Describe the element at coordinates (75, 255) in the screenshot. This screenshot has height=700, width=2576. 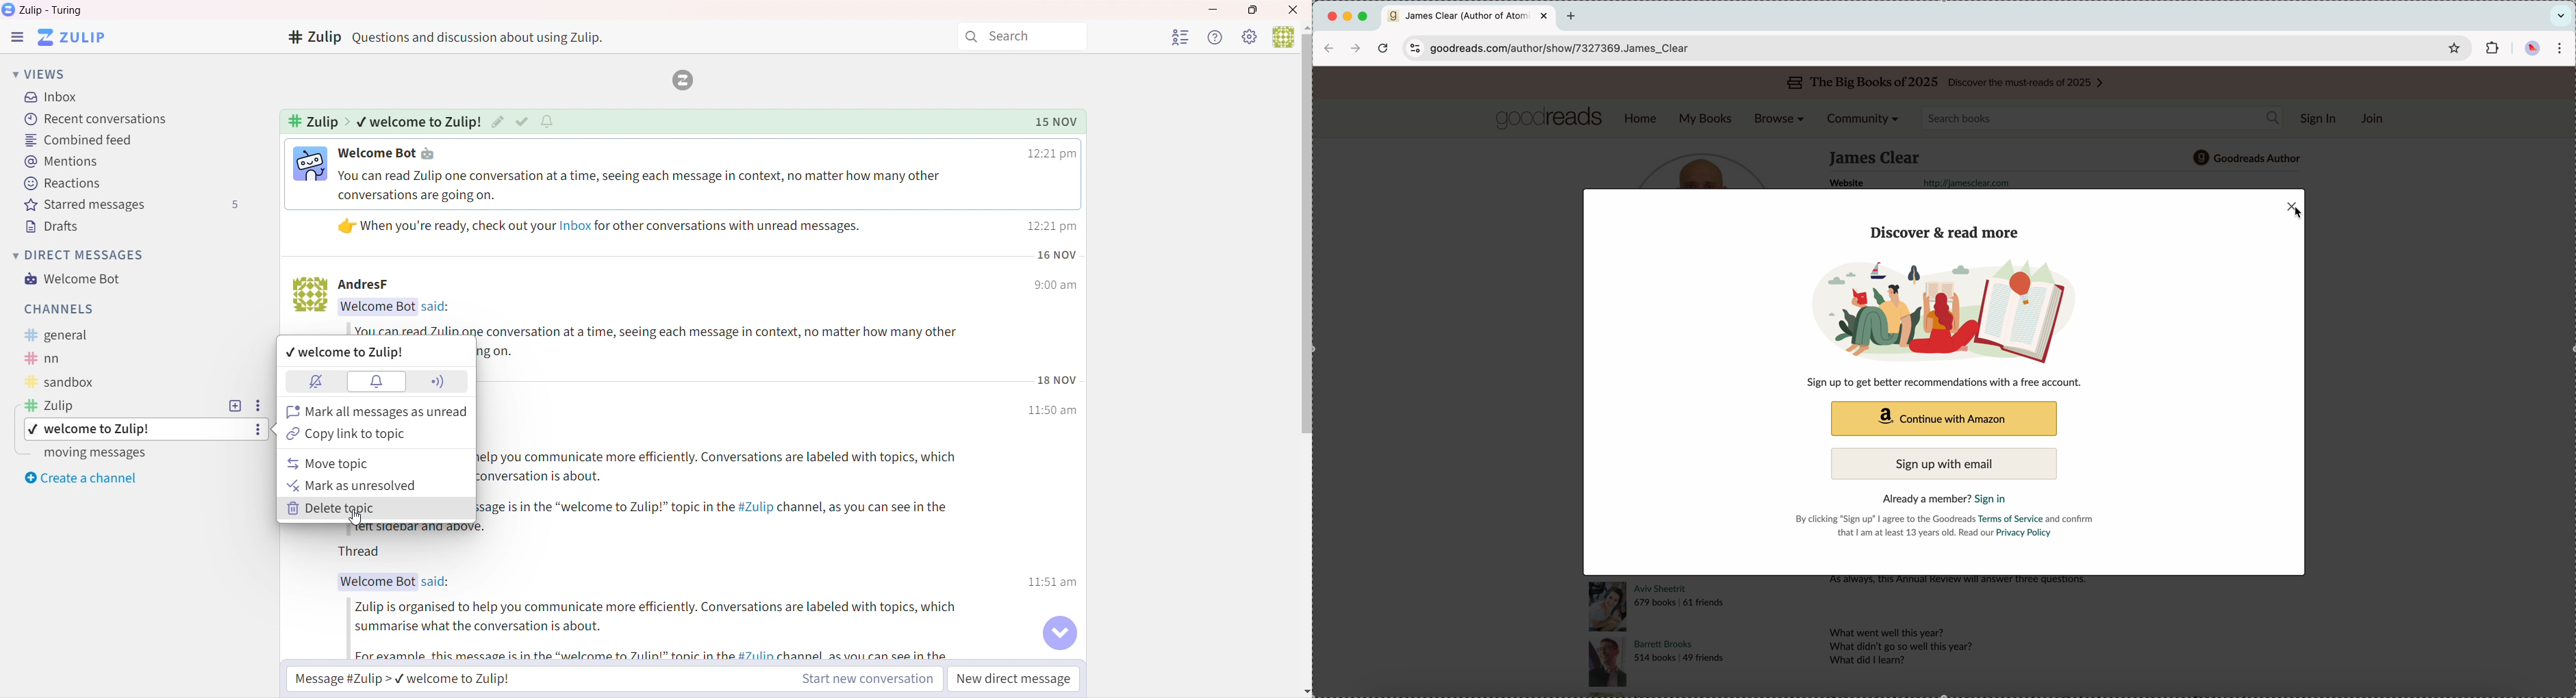
I see `Direct Messages` at that location.